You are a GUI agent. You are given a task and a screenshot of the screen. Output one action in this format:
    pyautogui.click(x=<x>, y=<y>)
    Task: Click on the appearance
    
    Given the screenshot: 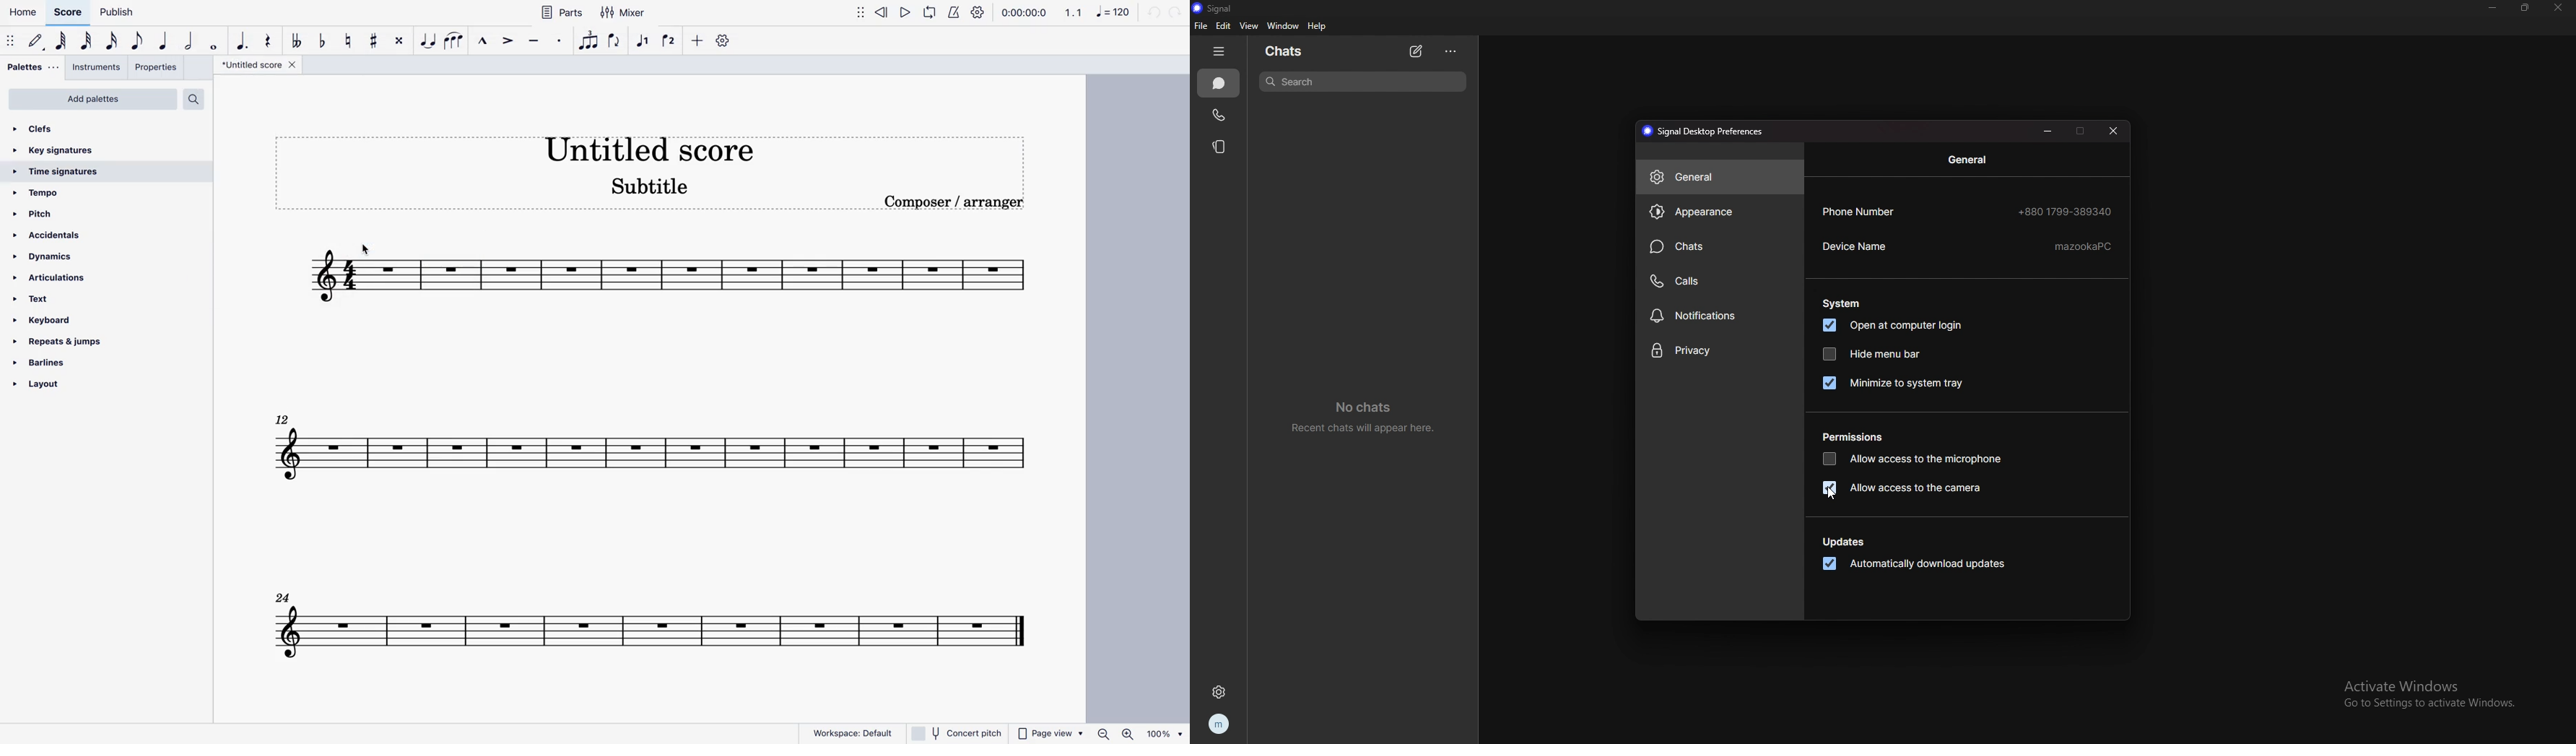 What is the action you would take?
    pyautogui.click(x=1720, y=211)
    